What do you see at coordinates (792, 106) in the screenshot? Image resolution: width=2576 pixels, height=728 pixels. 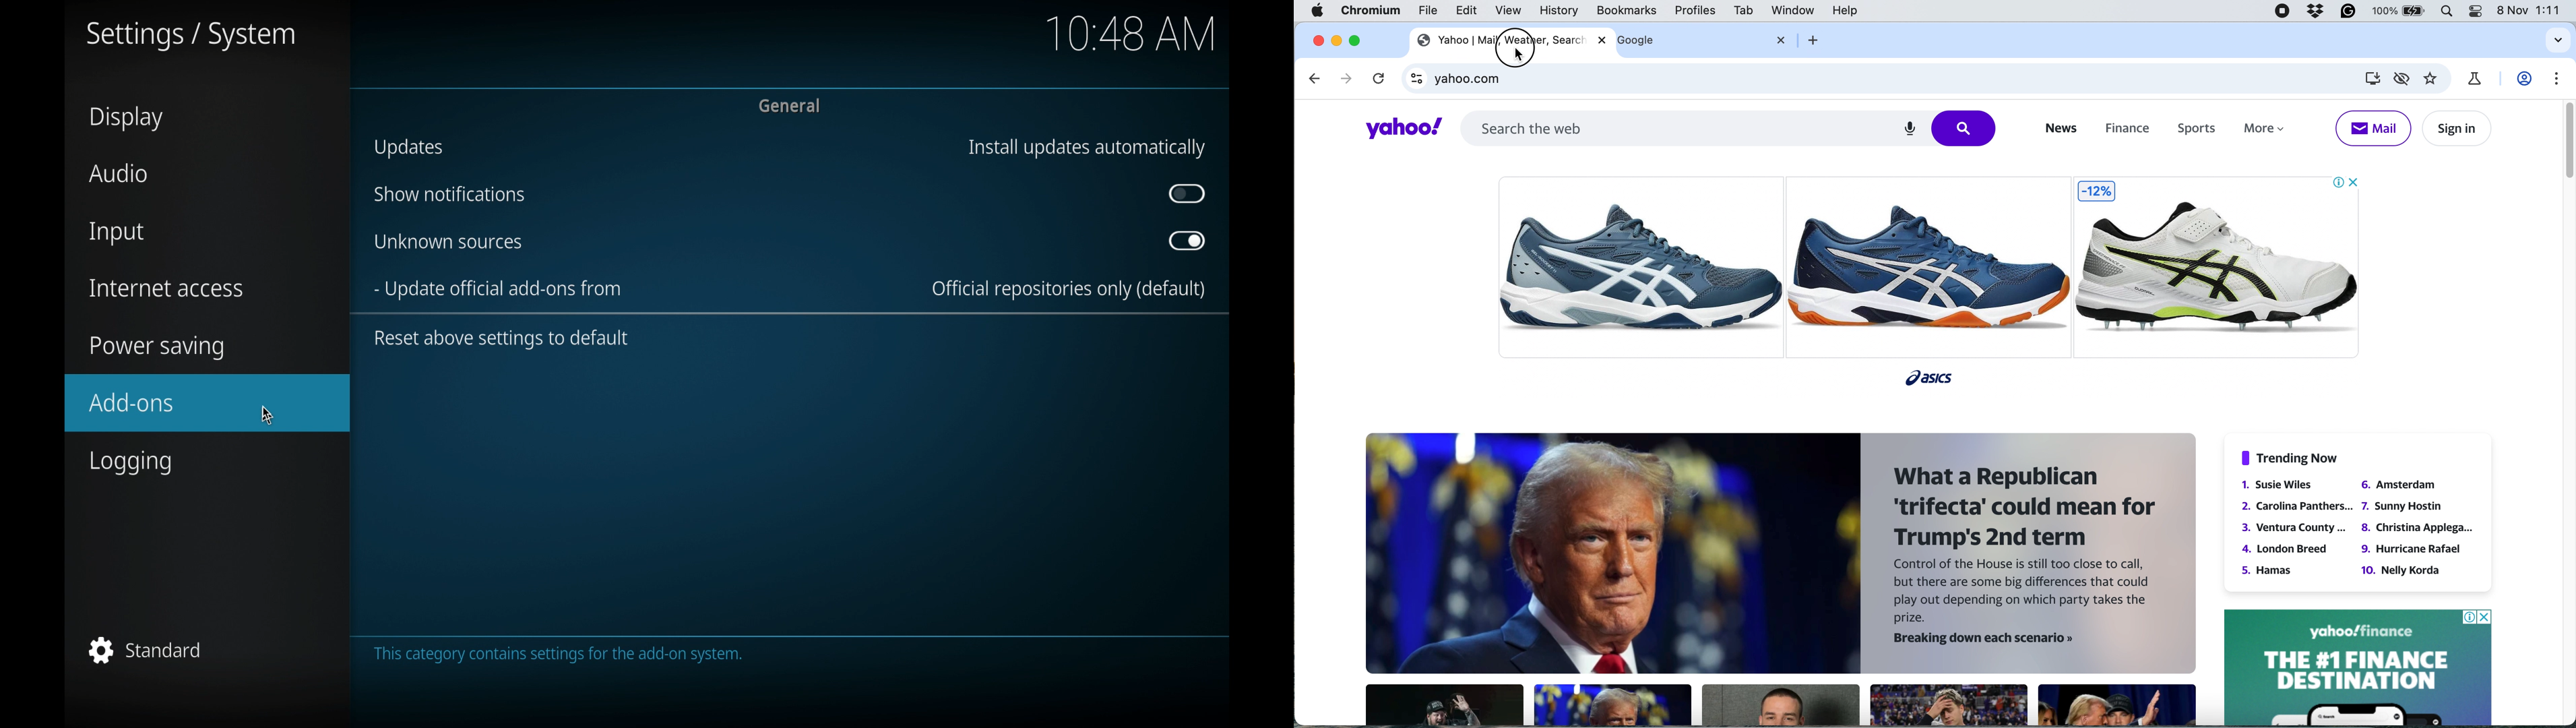 I see `general` at bounding box center [792, 106].